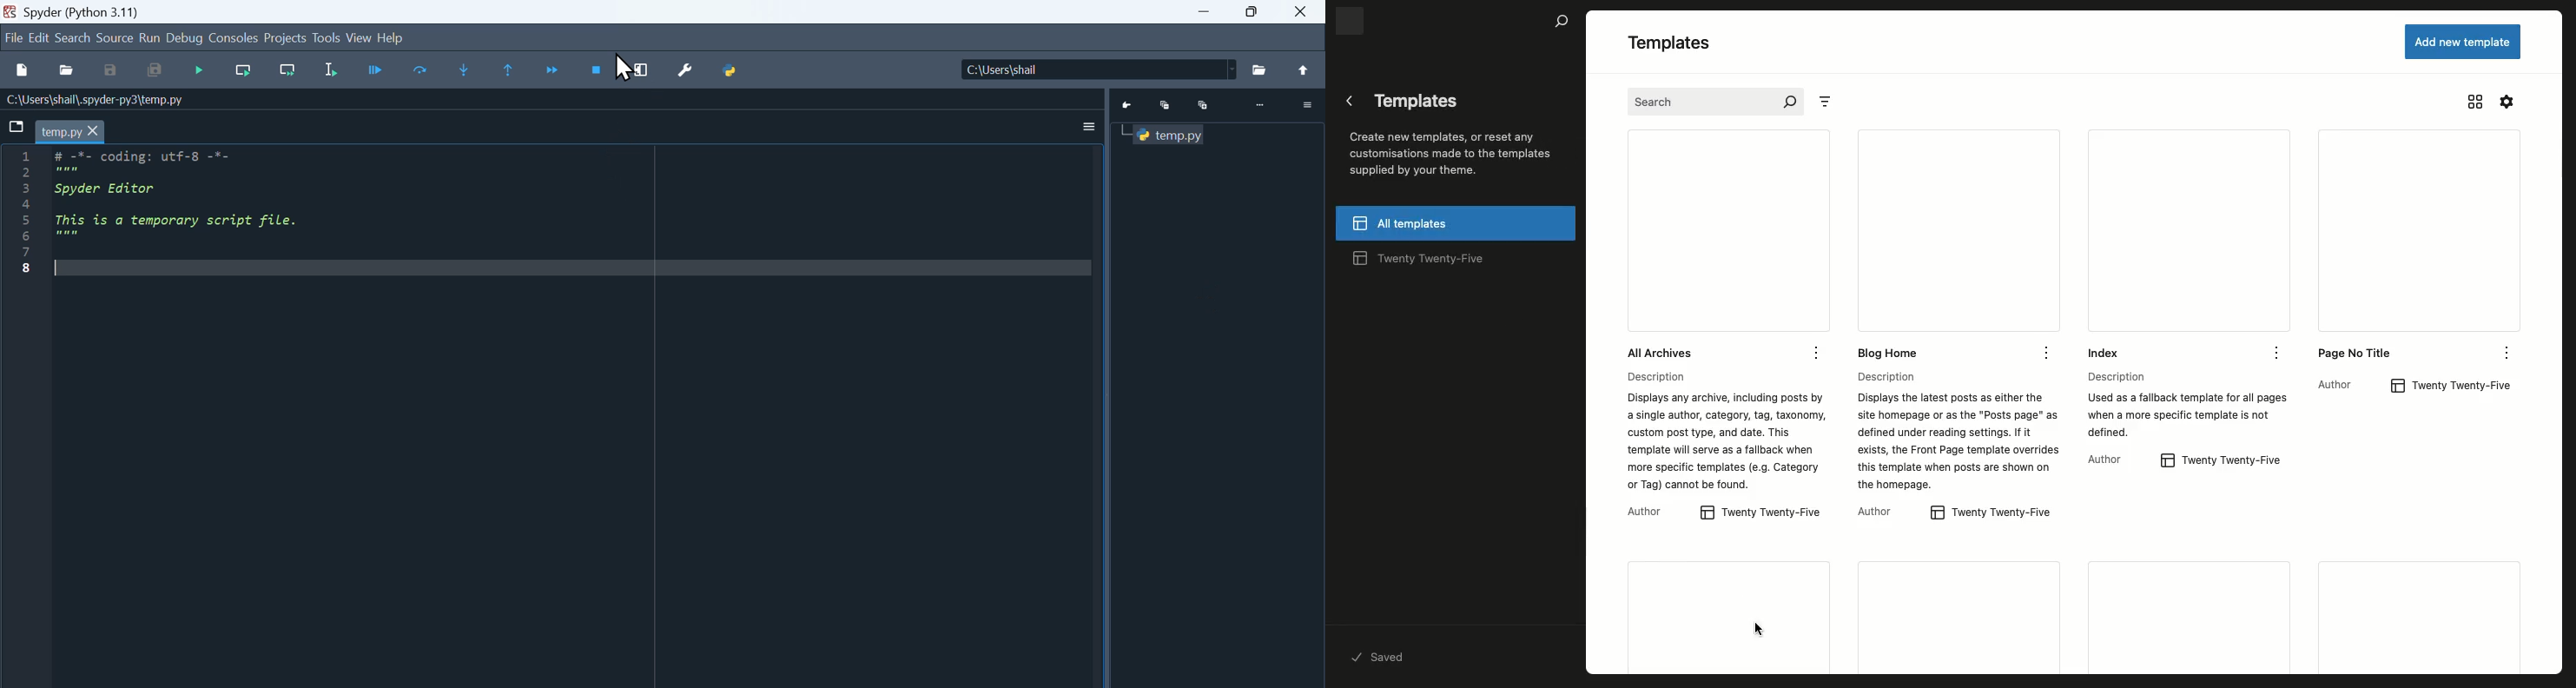 This screenshot has height=700, width=2576. I want to click on Cursor, so click(626, 71).